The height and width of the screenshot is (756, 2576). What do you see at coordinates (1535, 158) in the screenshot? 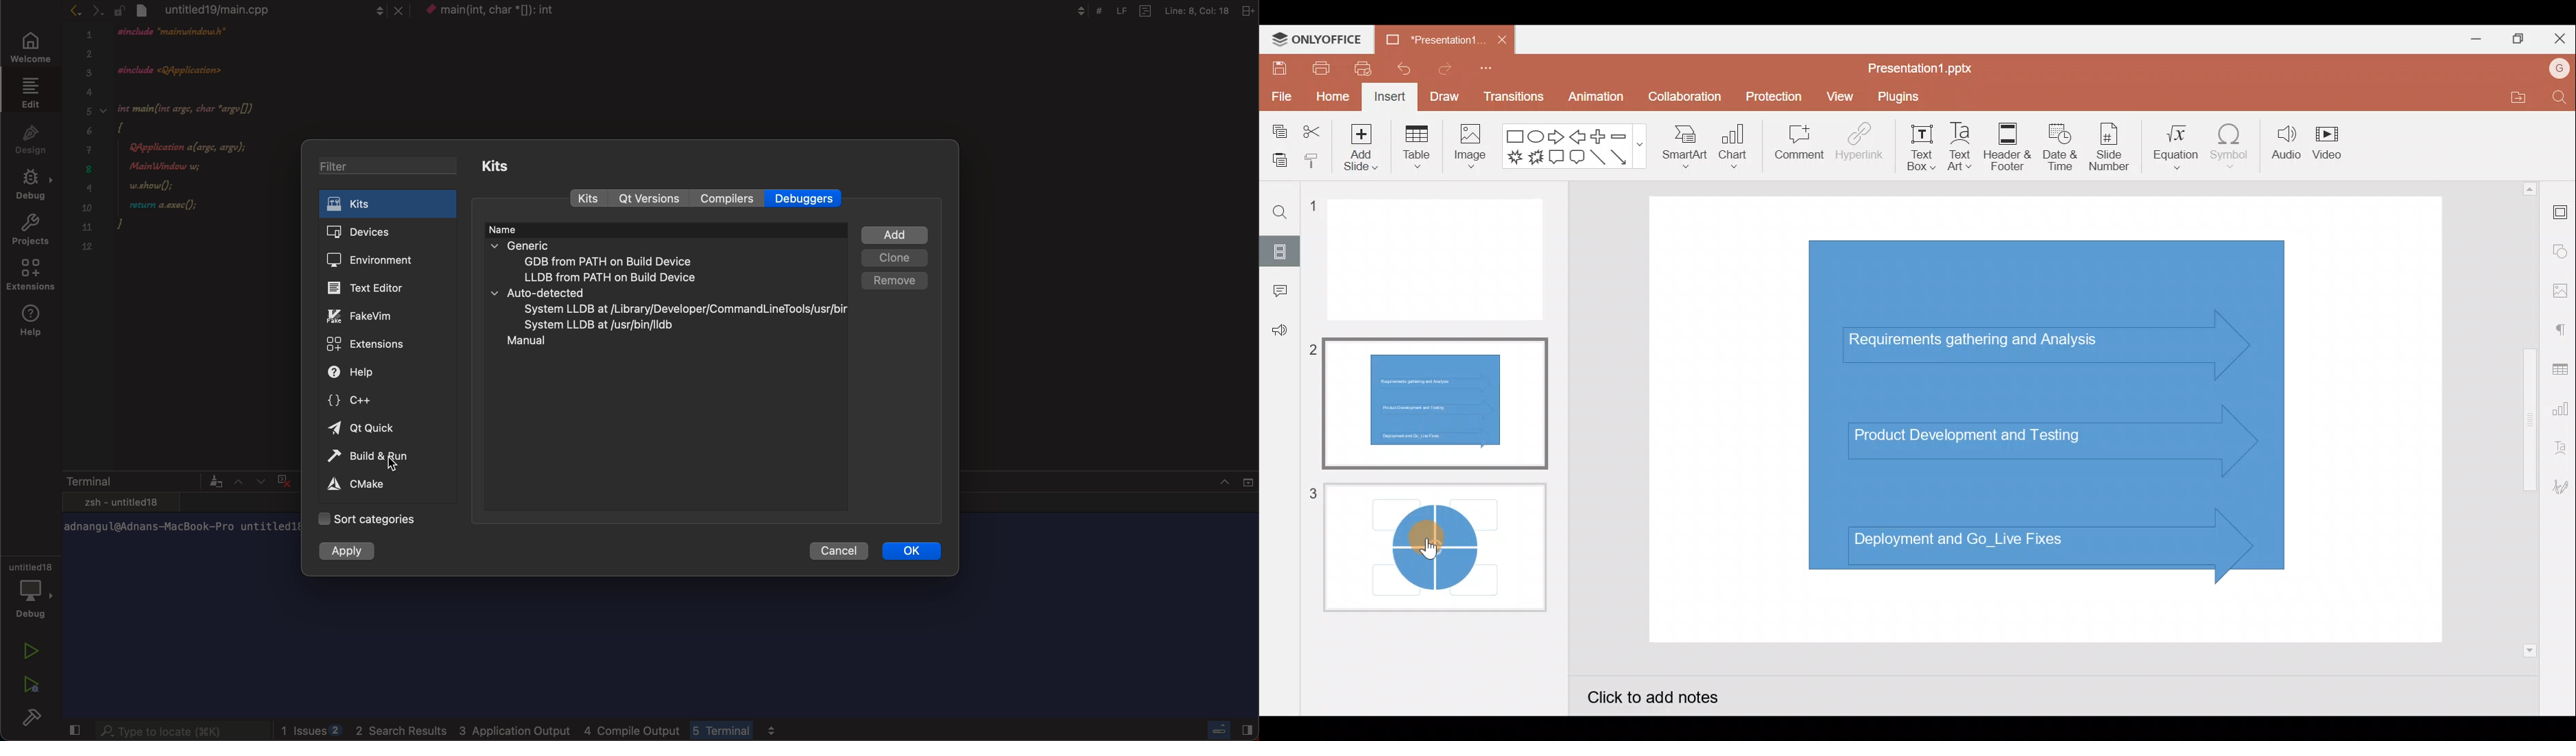
I see `Explosion 2` at bounding box center [1535, 158].